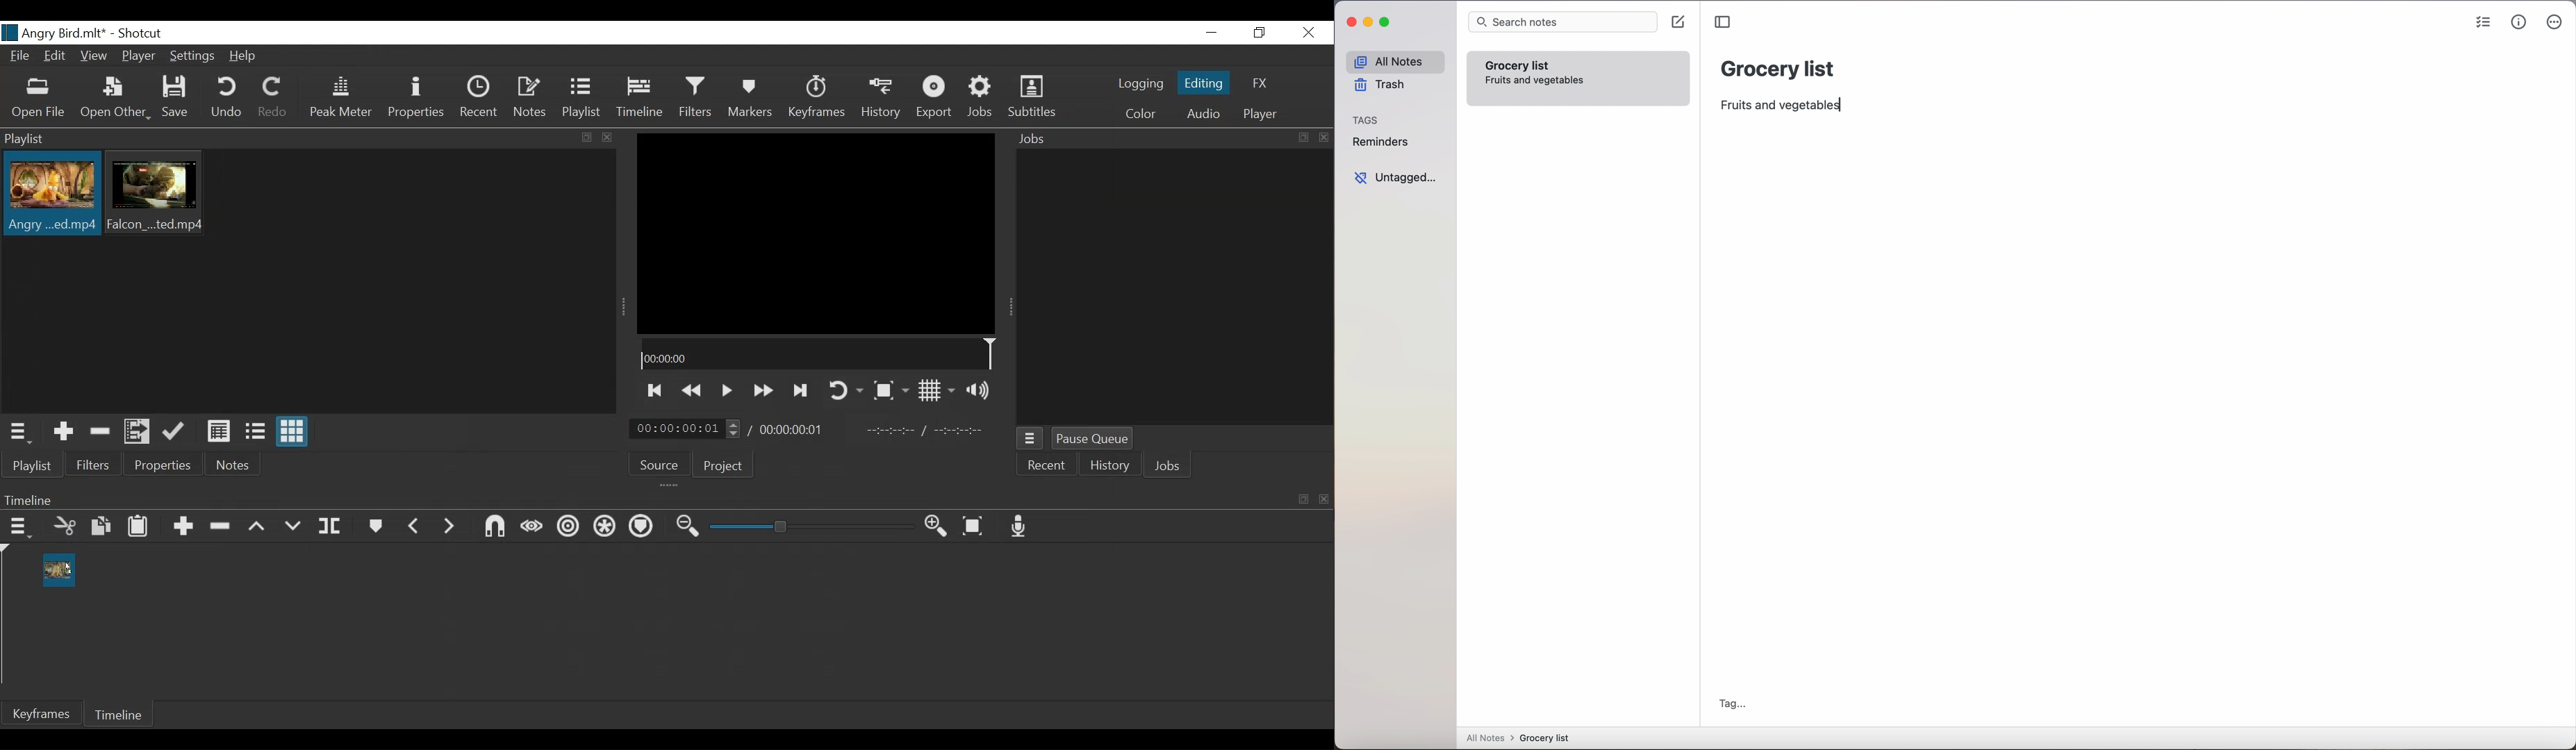 This screenshot has width=2576, height=756. I want to click on Timeline, so click(818, 353).